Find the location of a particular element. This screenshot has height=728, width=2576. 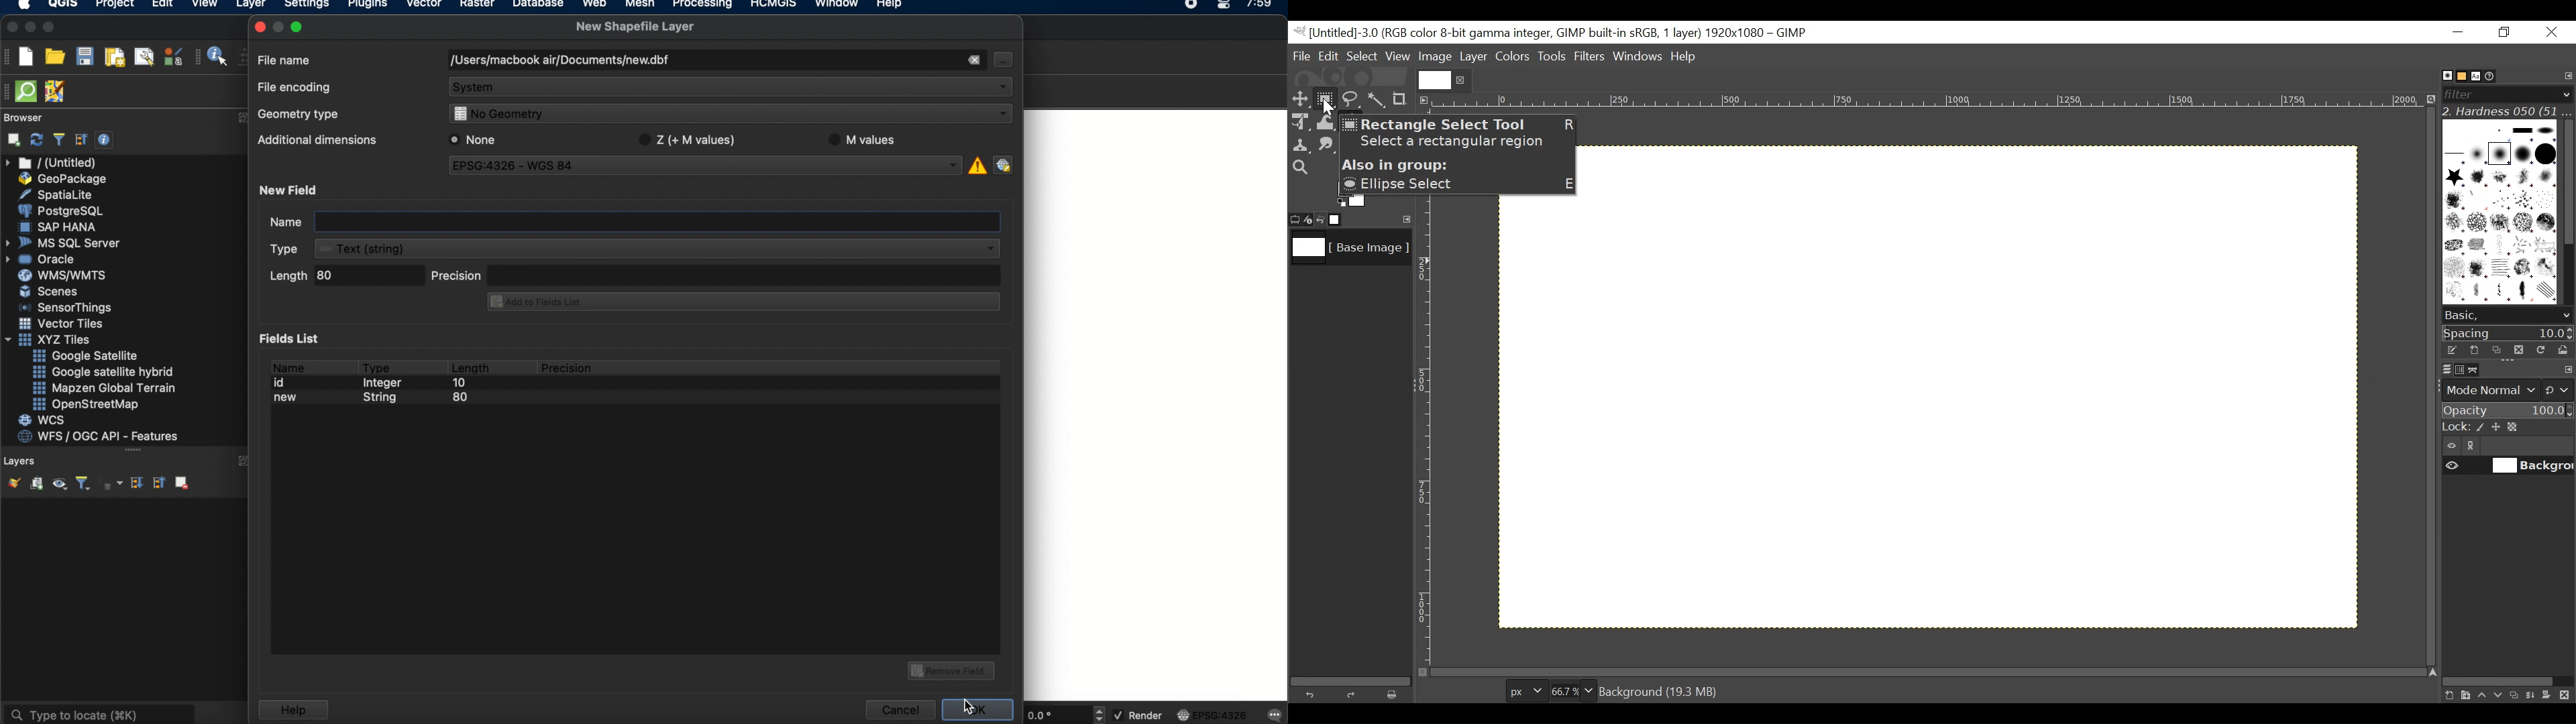

cursor is located at coordinates (1326, 108).